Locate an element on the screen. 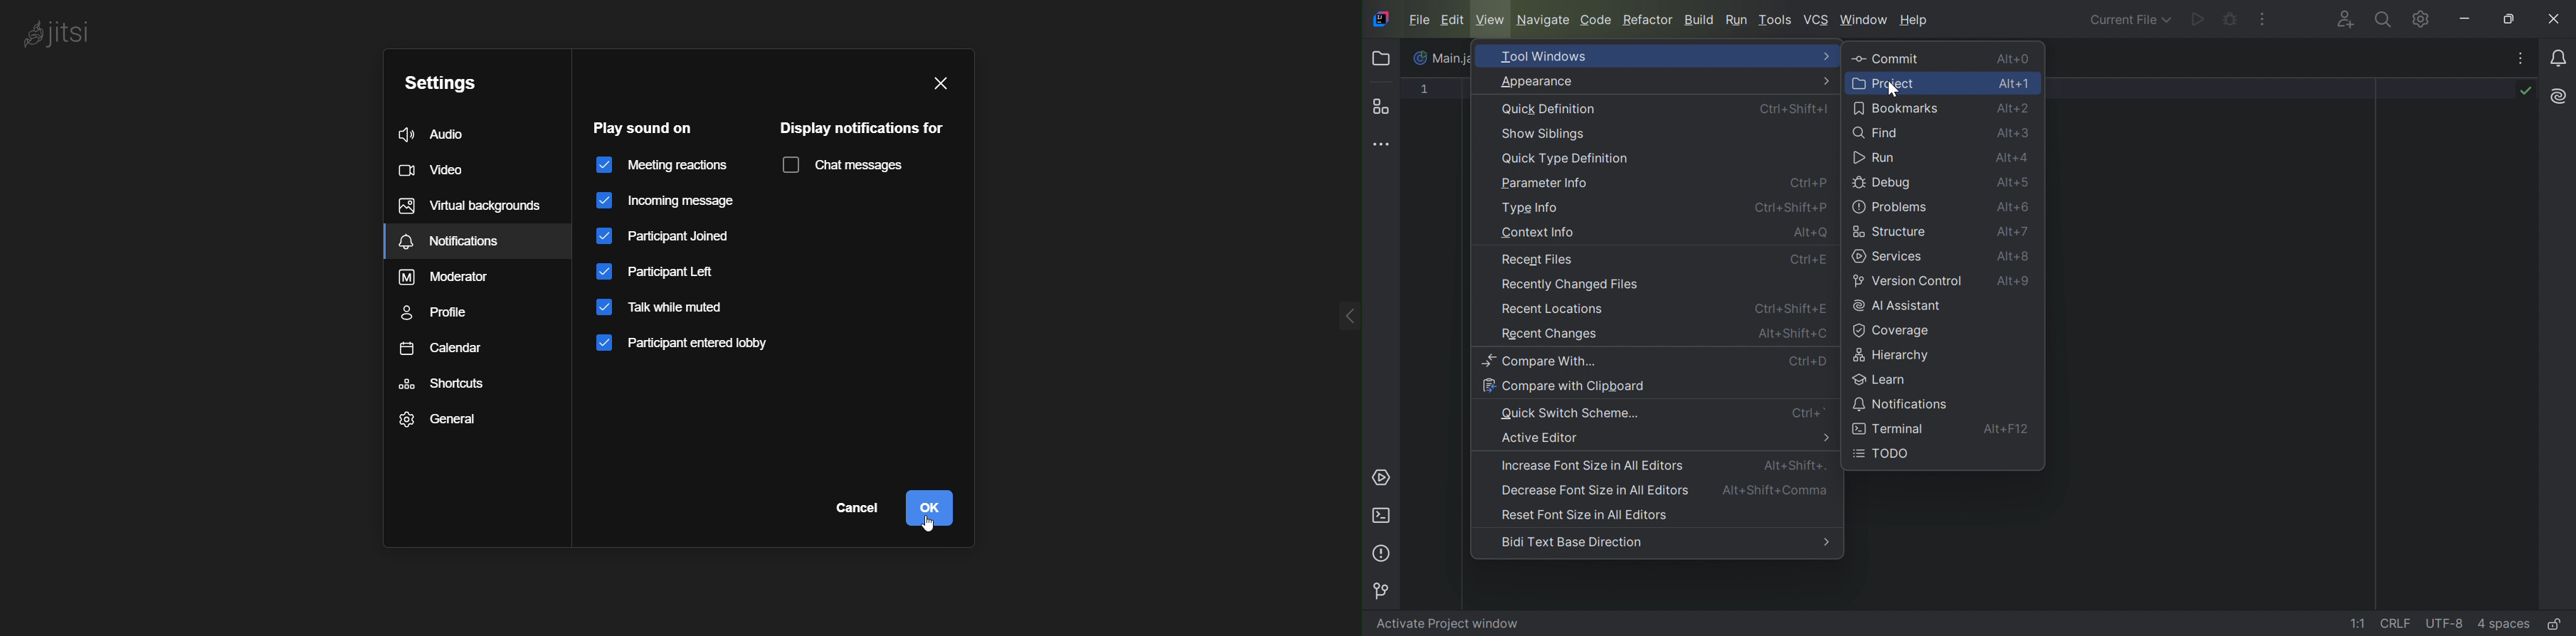 The image size is (2576, 644). AI Assistant is located at coordinates (2557, 96).